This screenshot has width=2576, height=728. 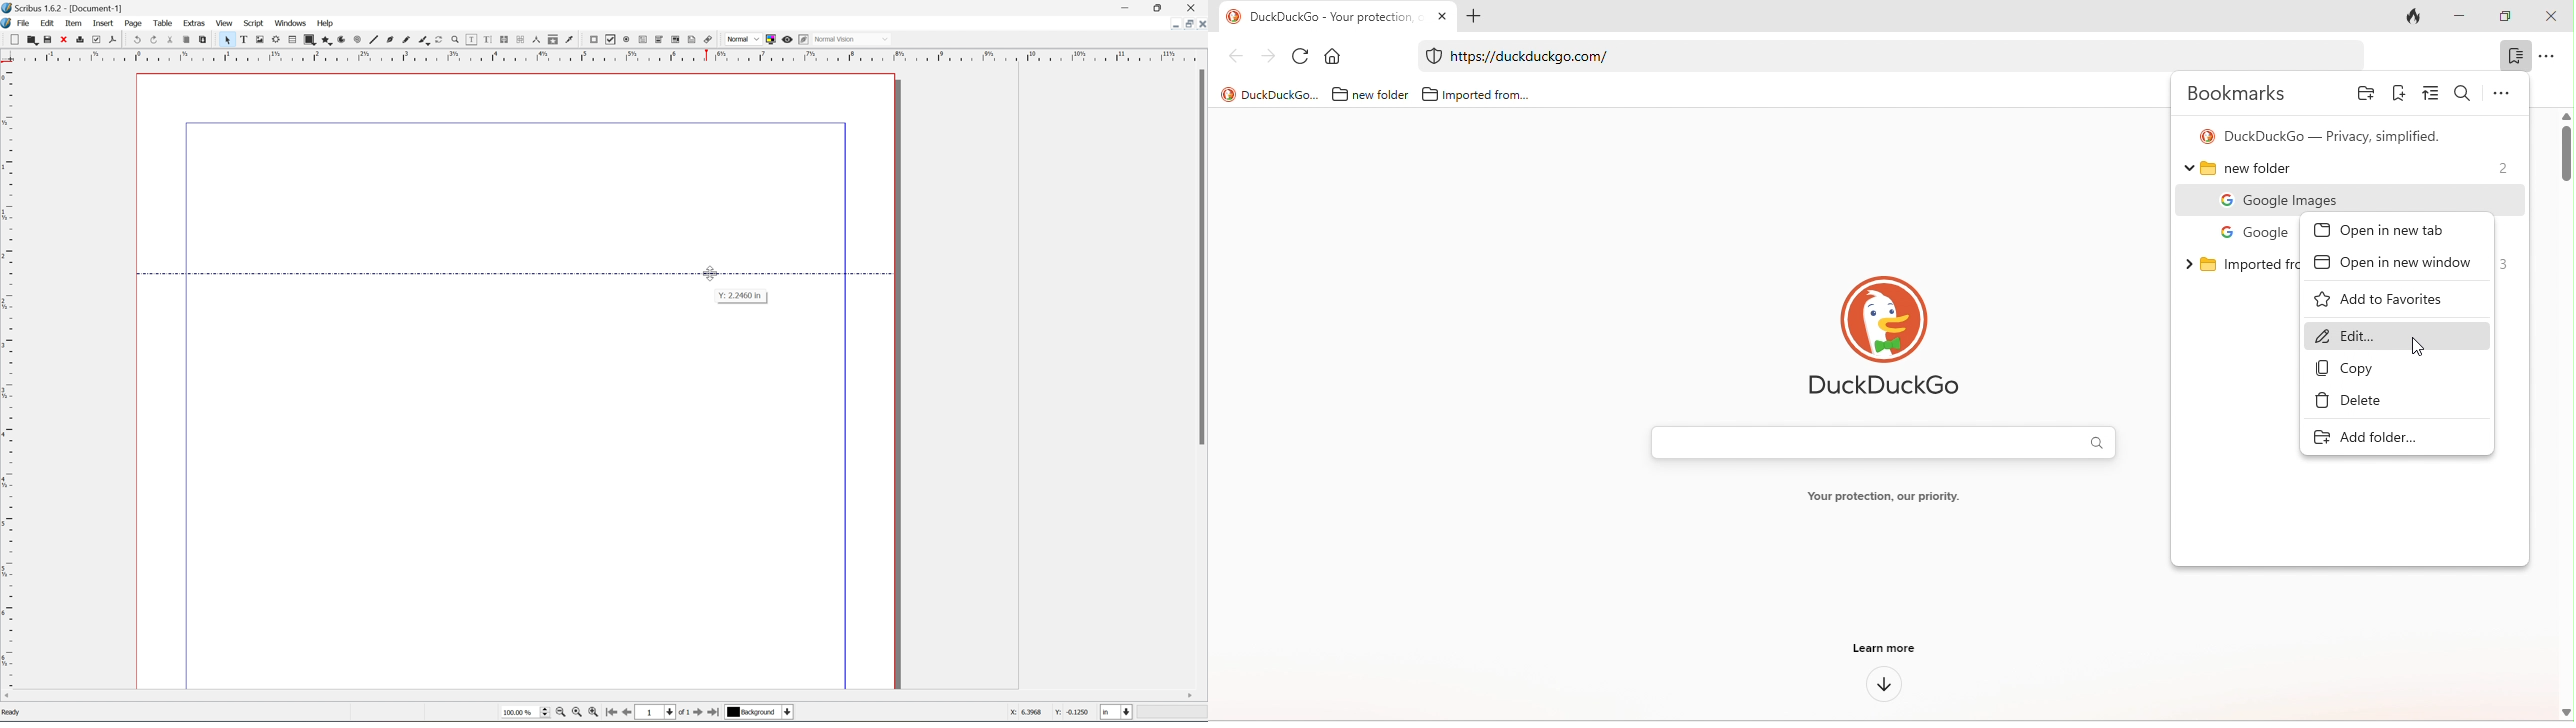 I want to click on cursor, so click(x=714, y=273).